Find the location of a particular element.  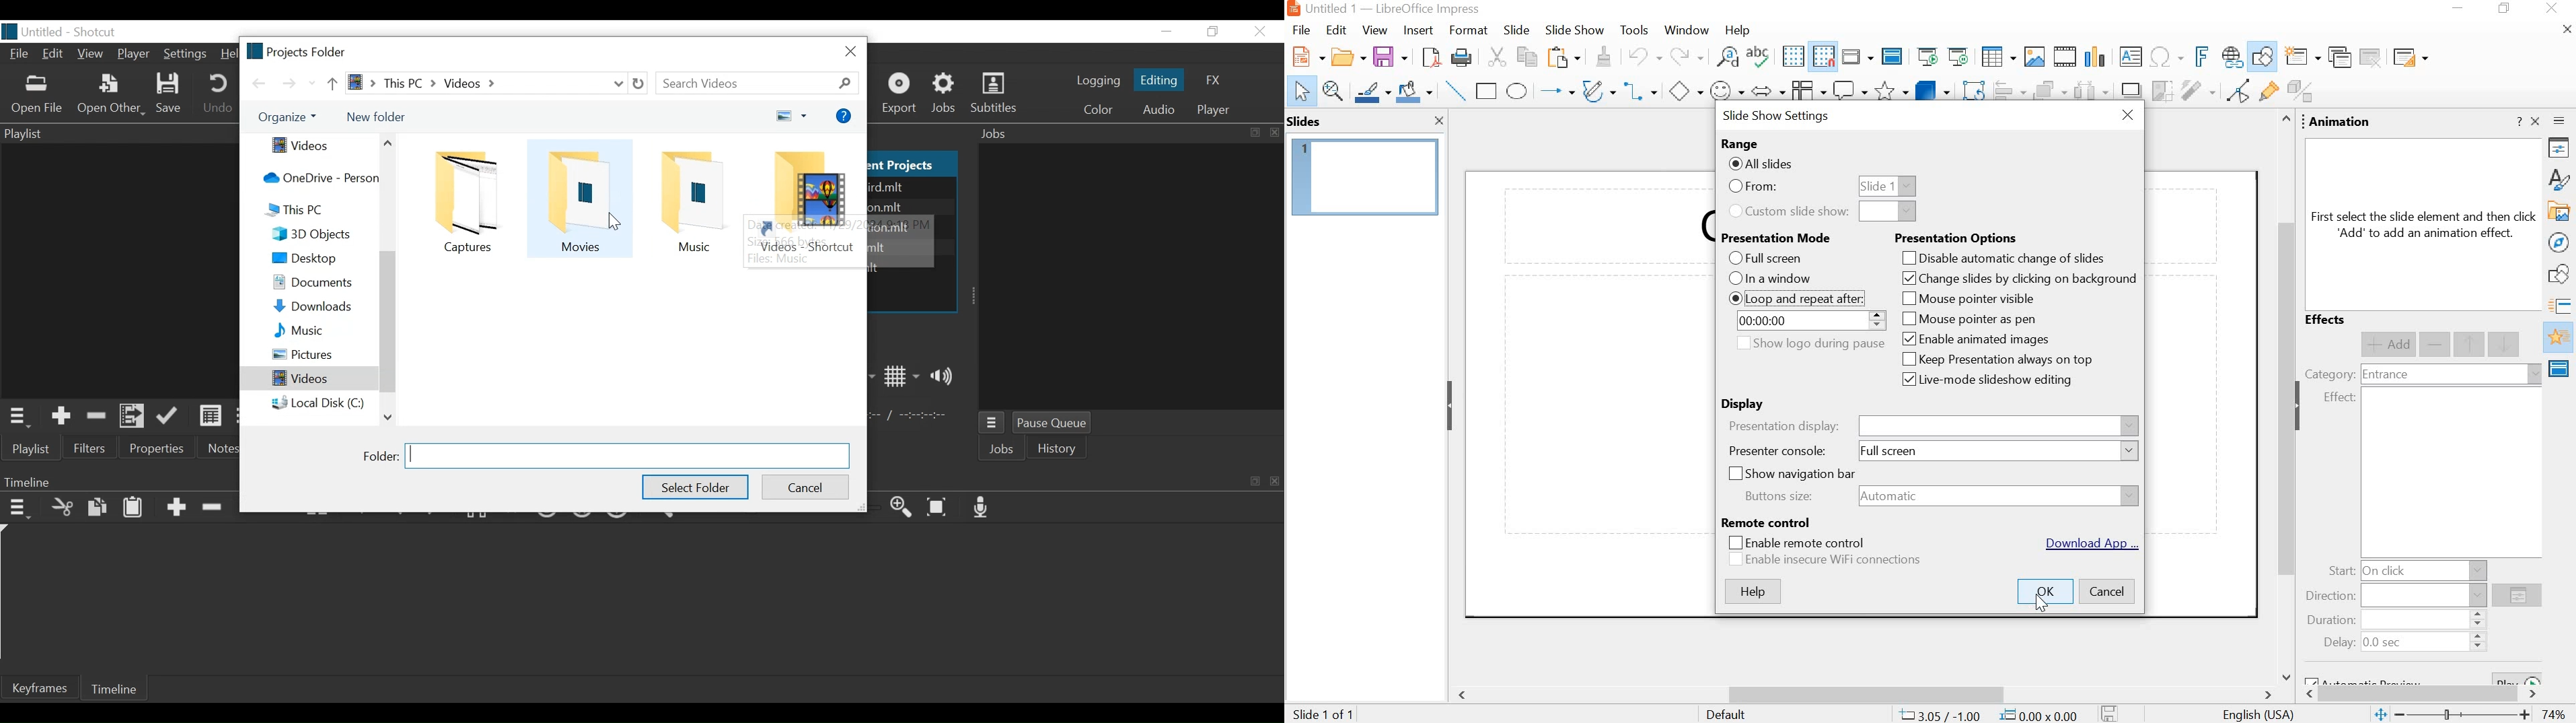

insert hyperlink is located at coordinates (2231, 58).